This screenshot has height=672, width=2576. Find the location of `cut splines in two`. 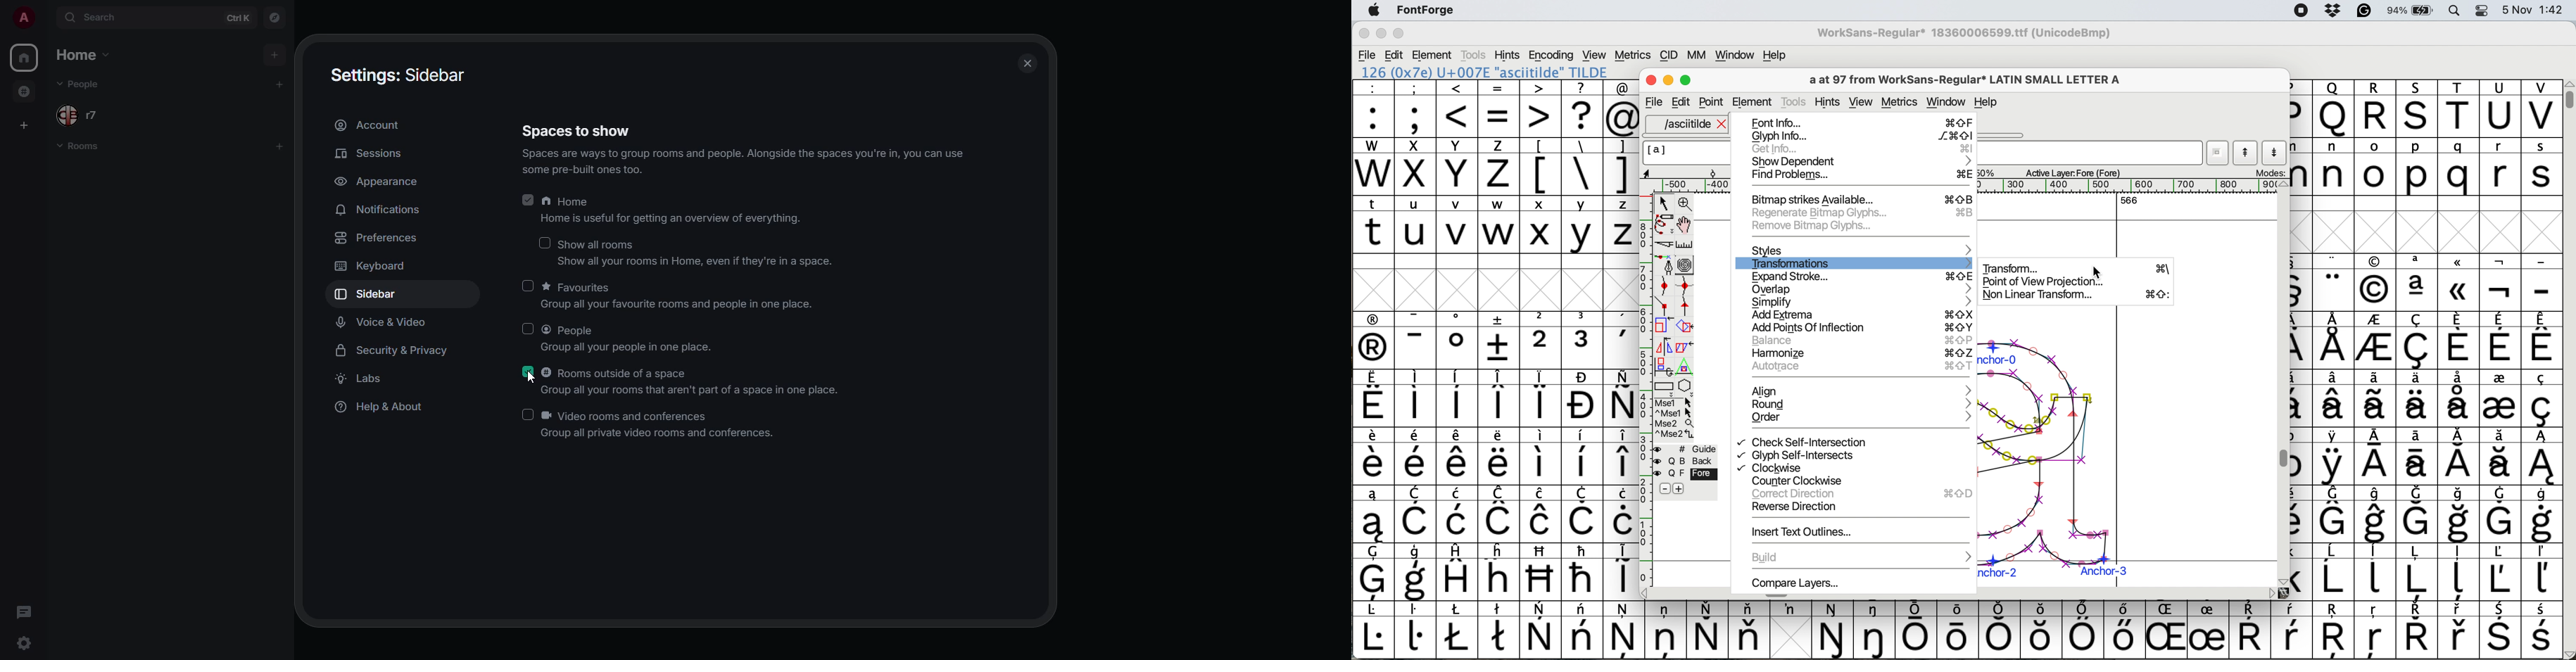

cut splines in two is located at coordinates (1665, 245).